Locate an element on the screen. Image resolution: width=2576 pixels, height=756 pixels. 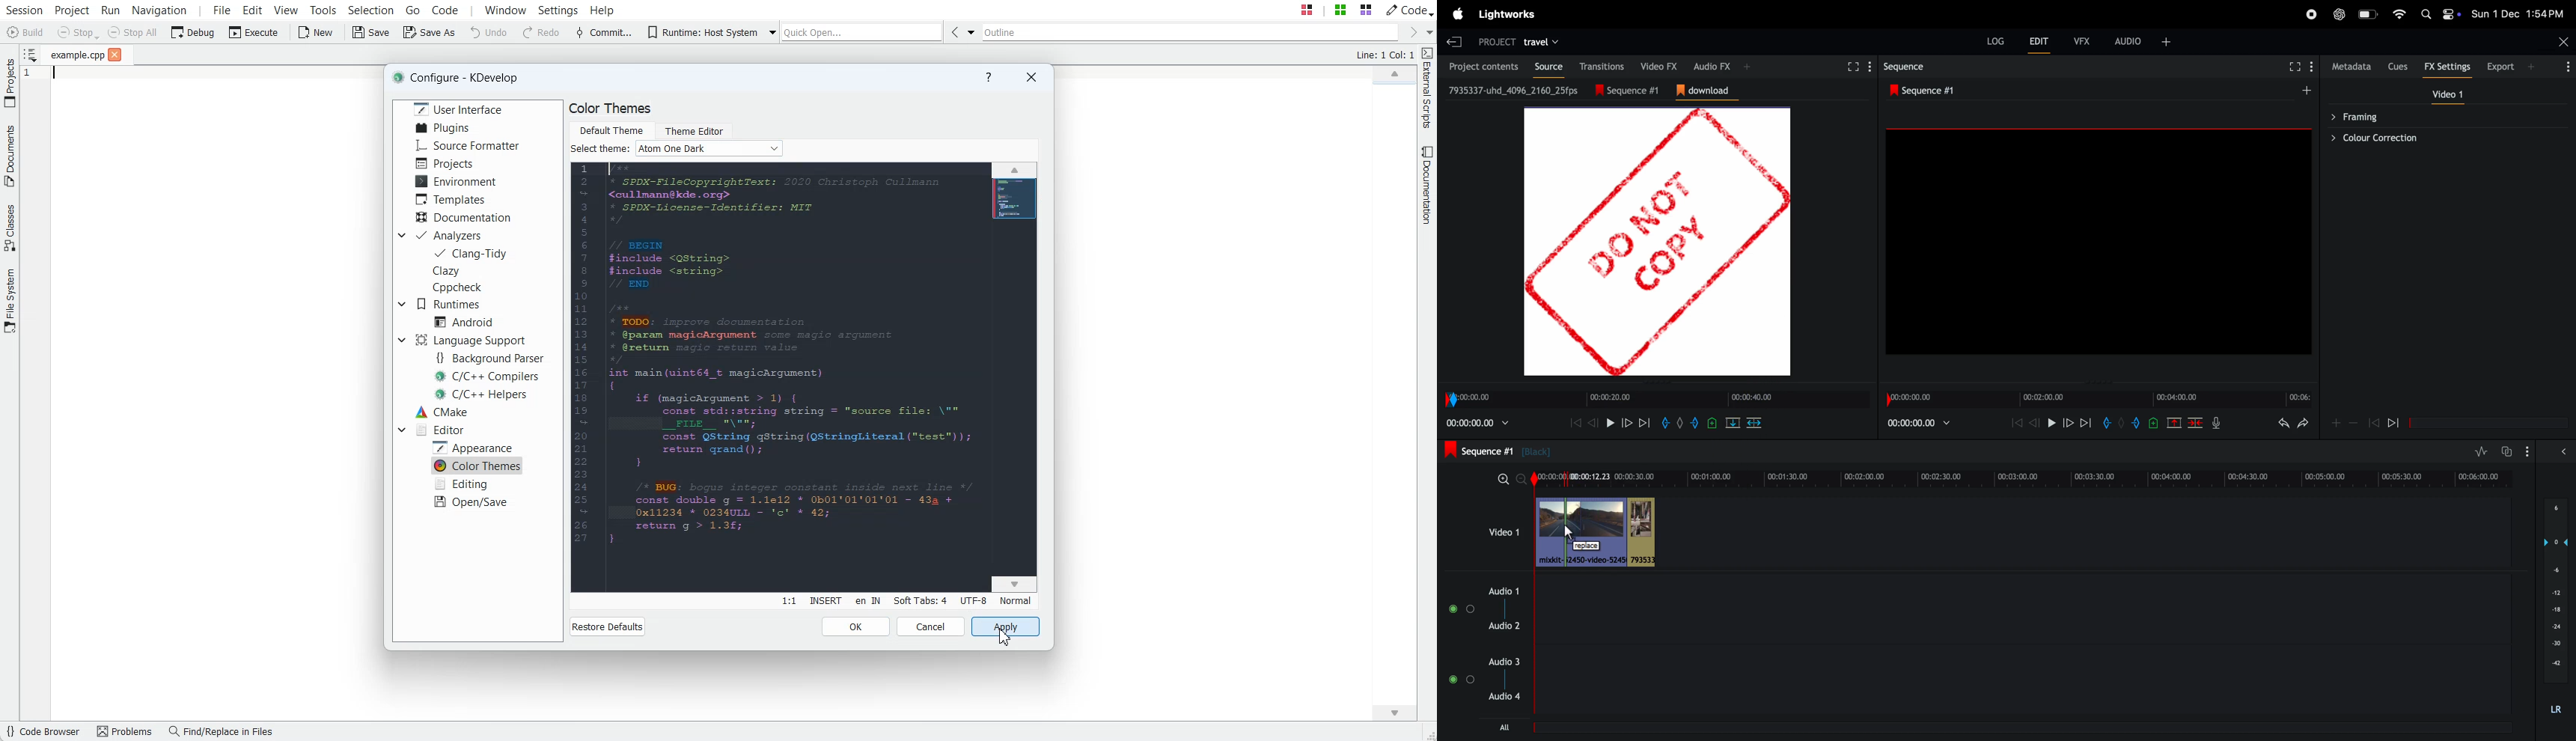
rewind is located at coordinates (2017, 422).